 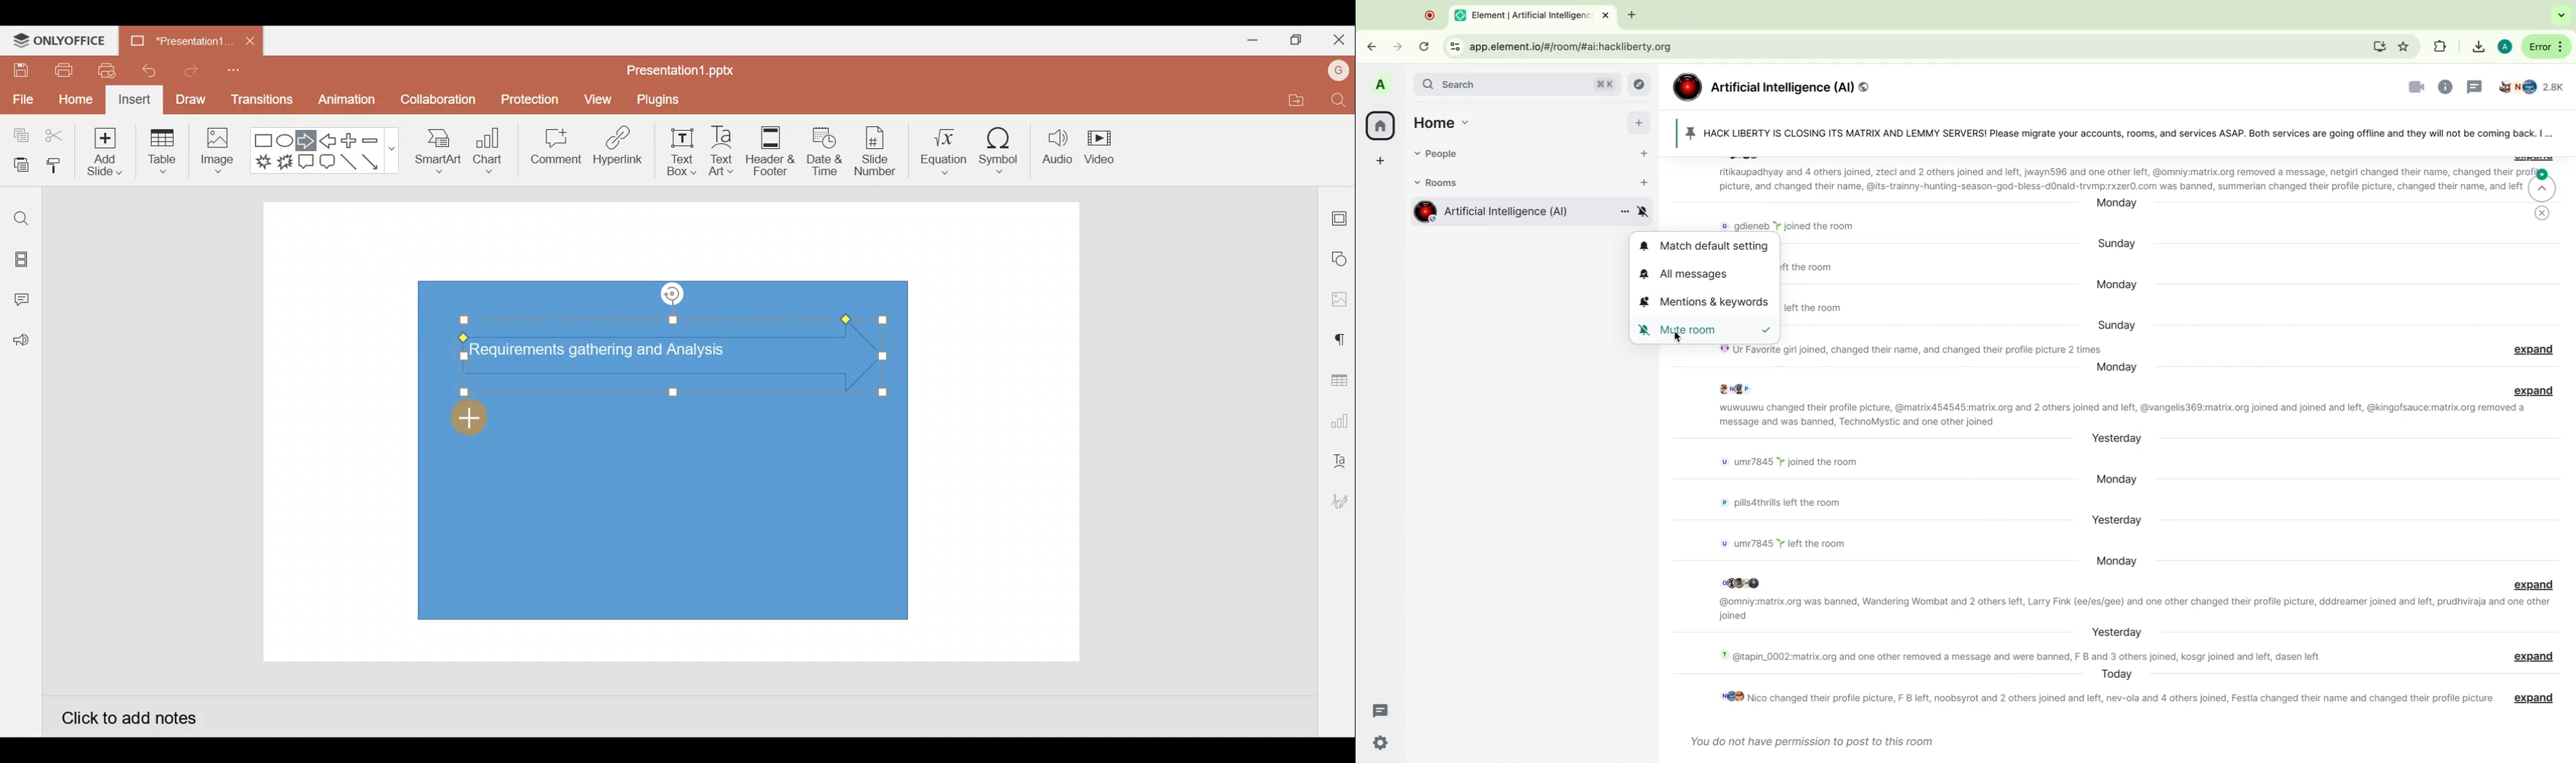 I want to click on message, so click(x=1807, y=268).